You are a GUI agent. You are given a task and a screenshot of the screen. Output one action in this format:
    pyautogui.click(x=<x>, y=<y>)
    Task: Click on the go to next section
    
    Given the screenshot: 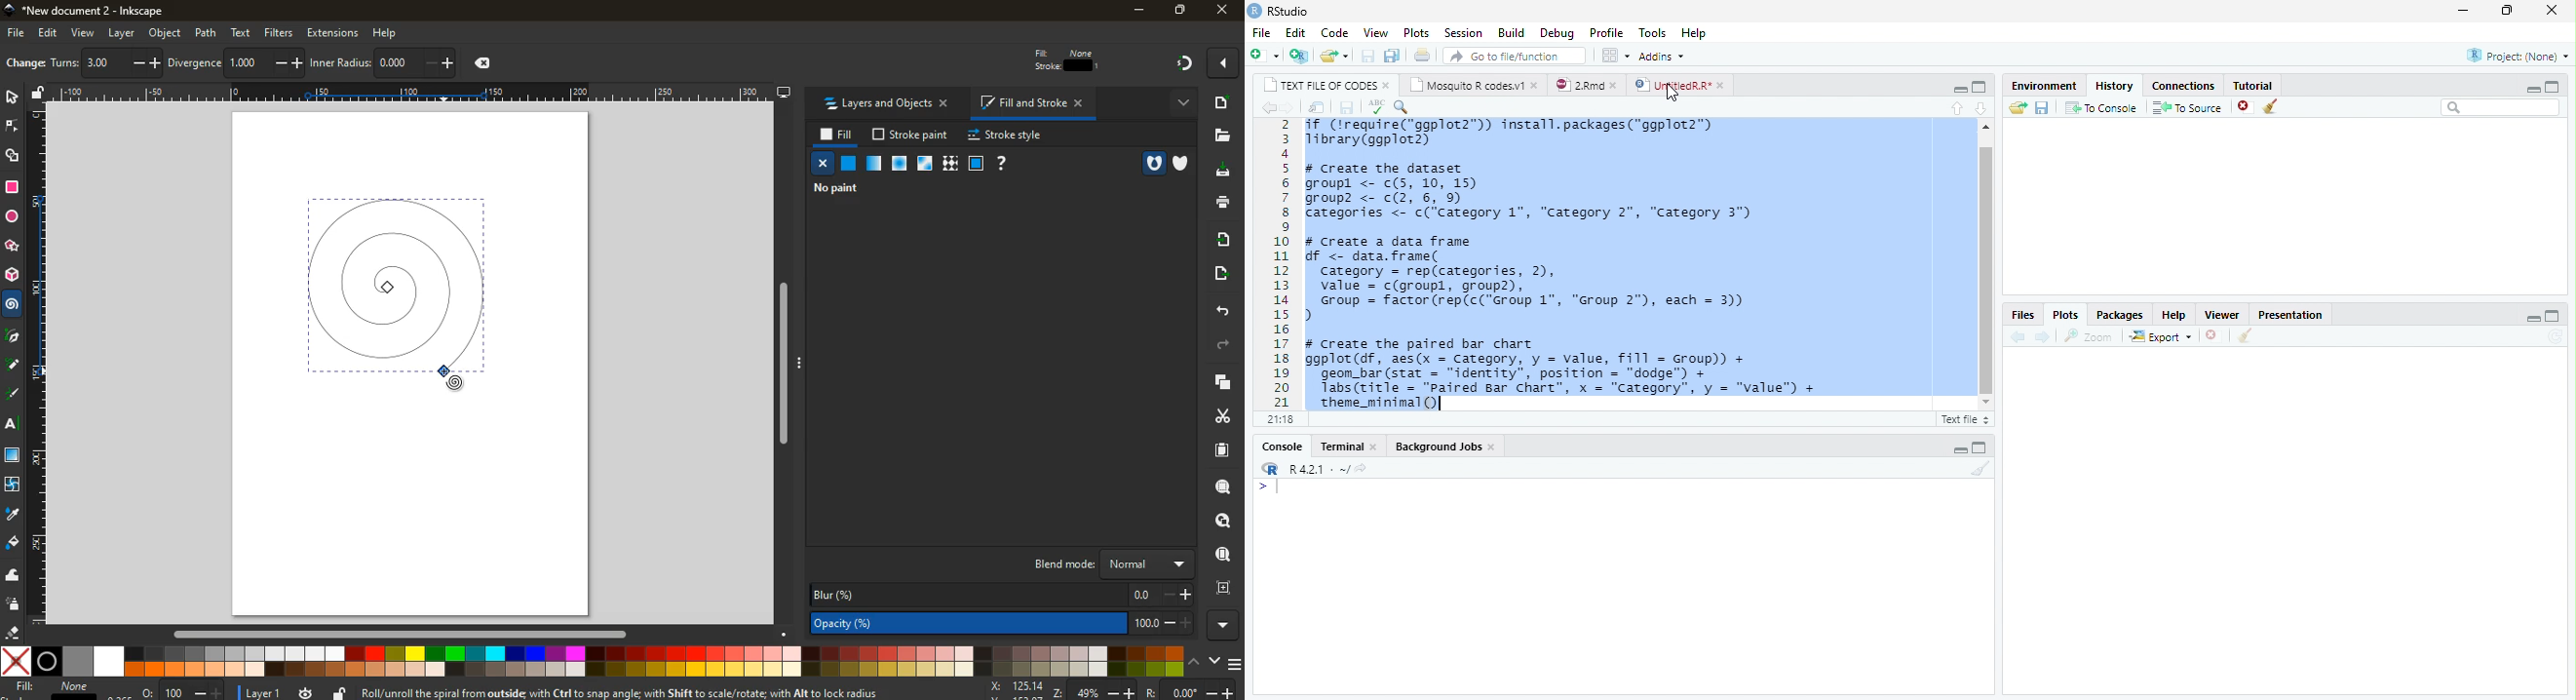 What is the action you would take?
    pyautogui.click(x=1982, y=108)
    